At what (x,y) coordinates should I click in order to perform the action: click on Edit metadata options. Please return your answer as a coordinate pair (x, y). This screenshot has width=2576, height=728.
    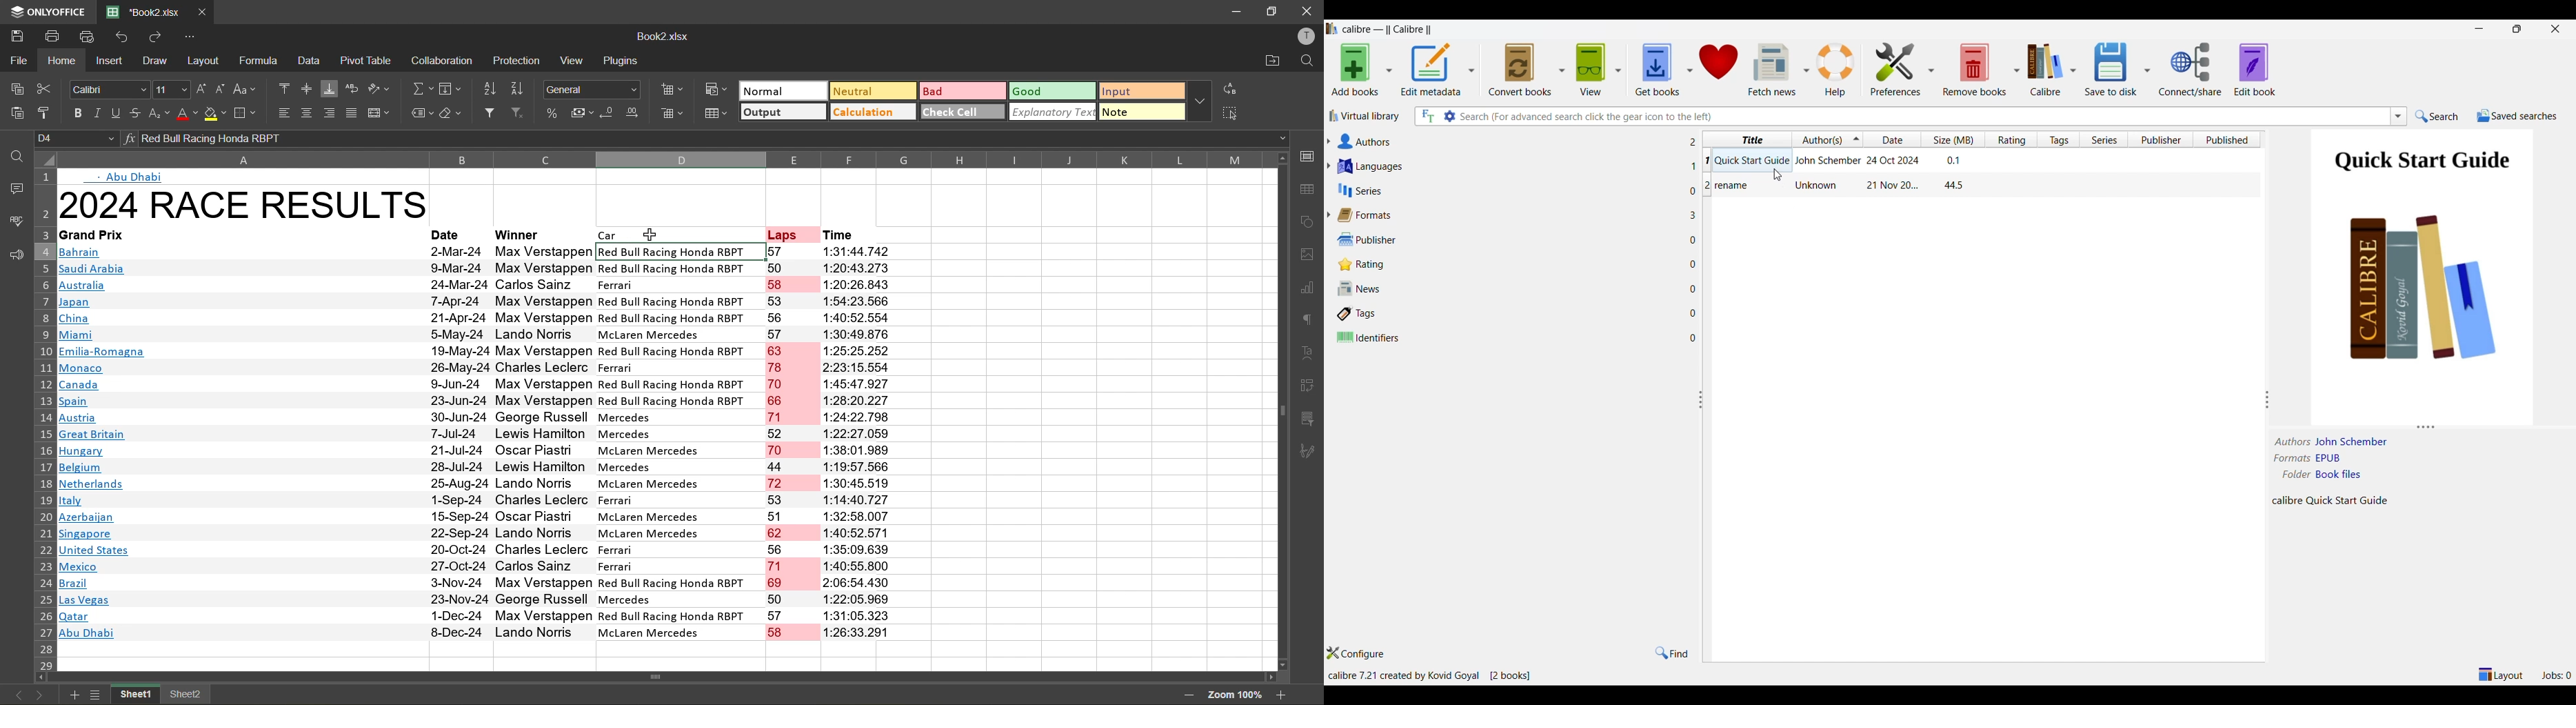
    Looking at the image, I should click on (1470, 70).